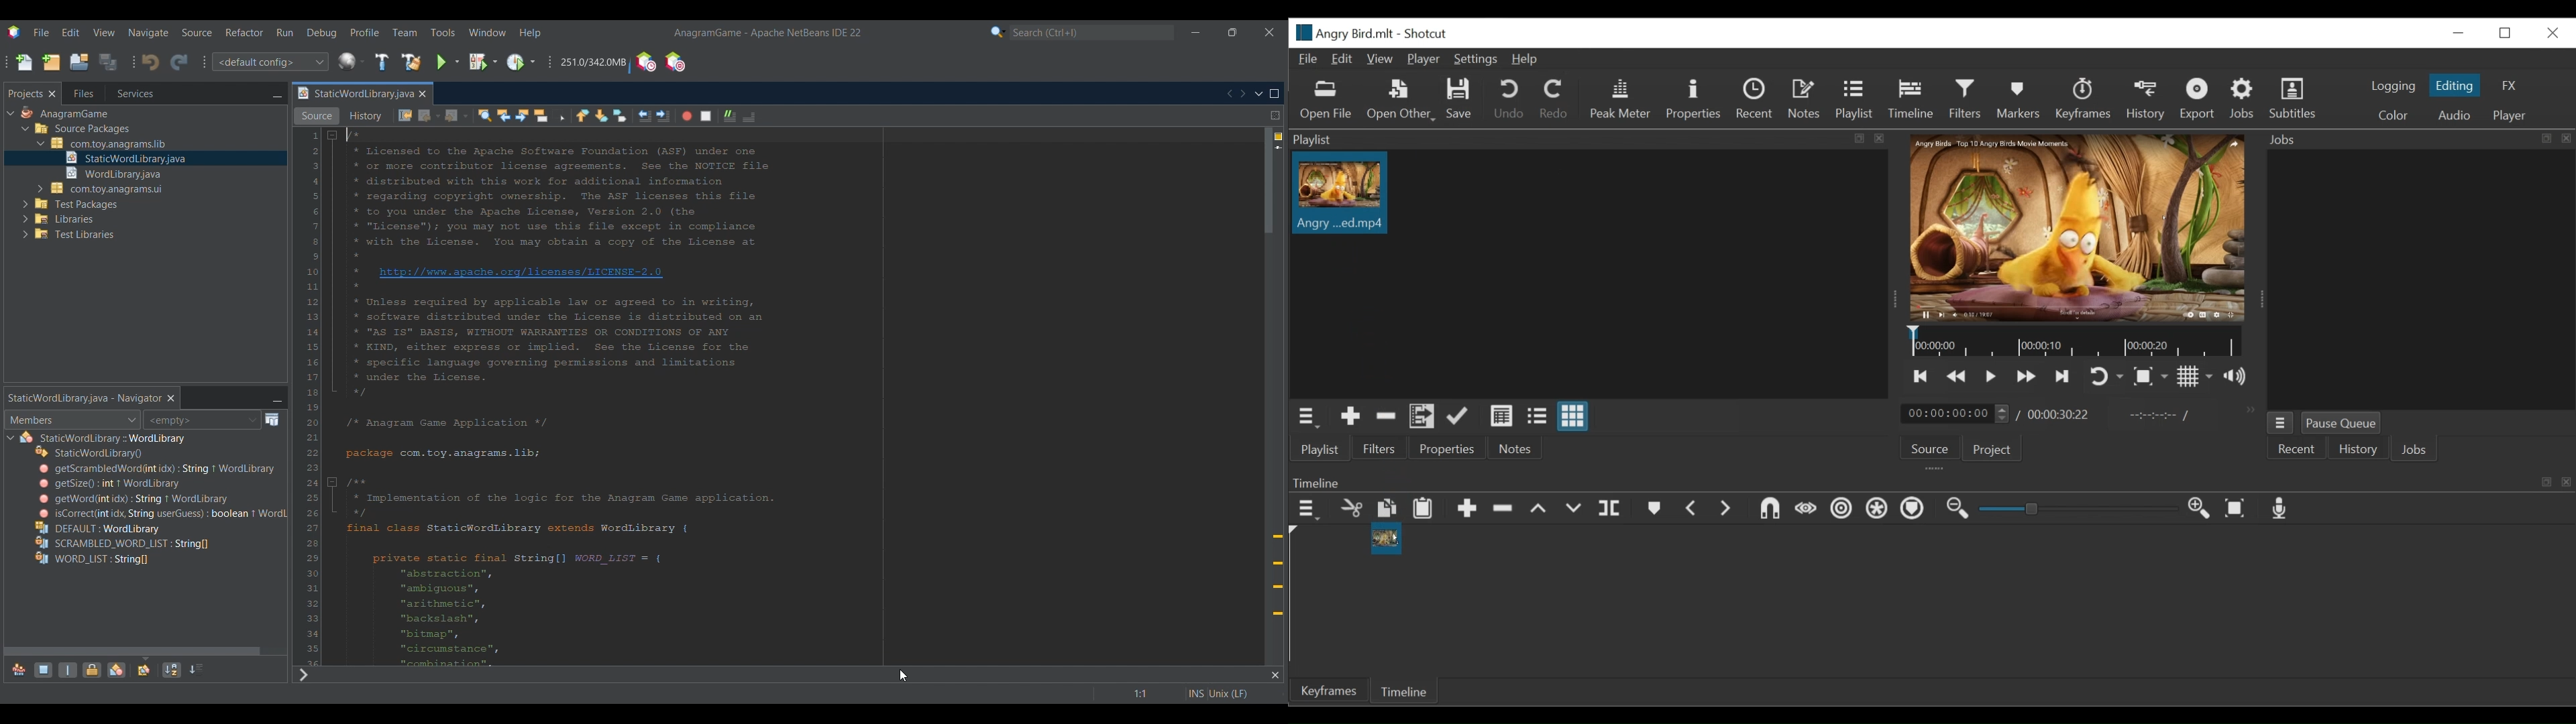  Describe the element at coordinates (1343, 33) in the screenshot. I see `File name` at that location.